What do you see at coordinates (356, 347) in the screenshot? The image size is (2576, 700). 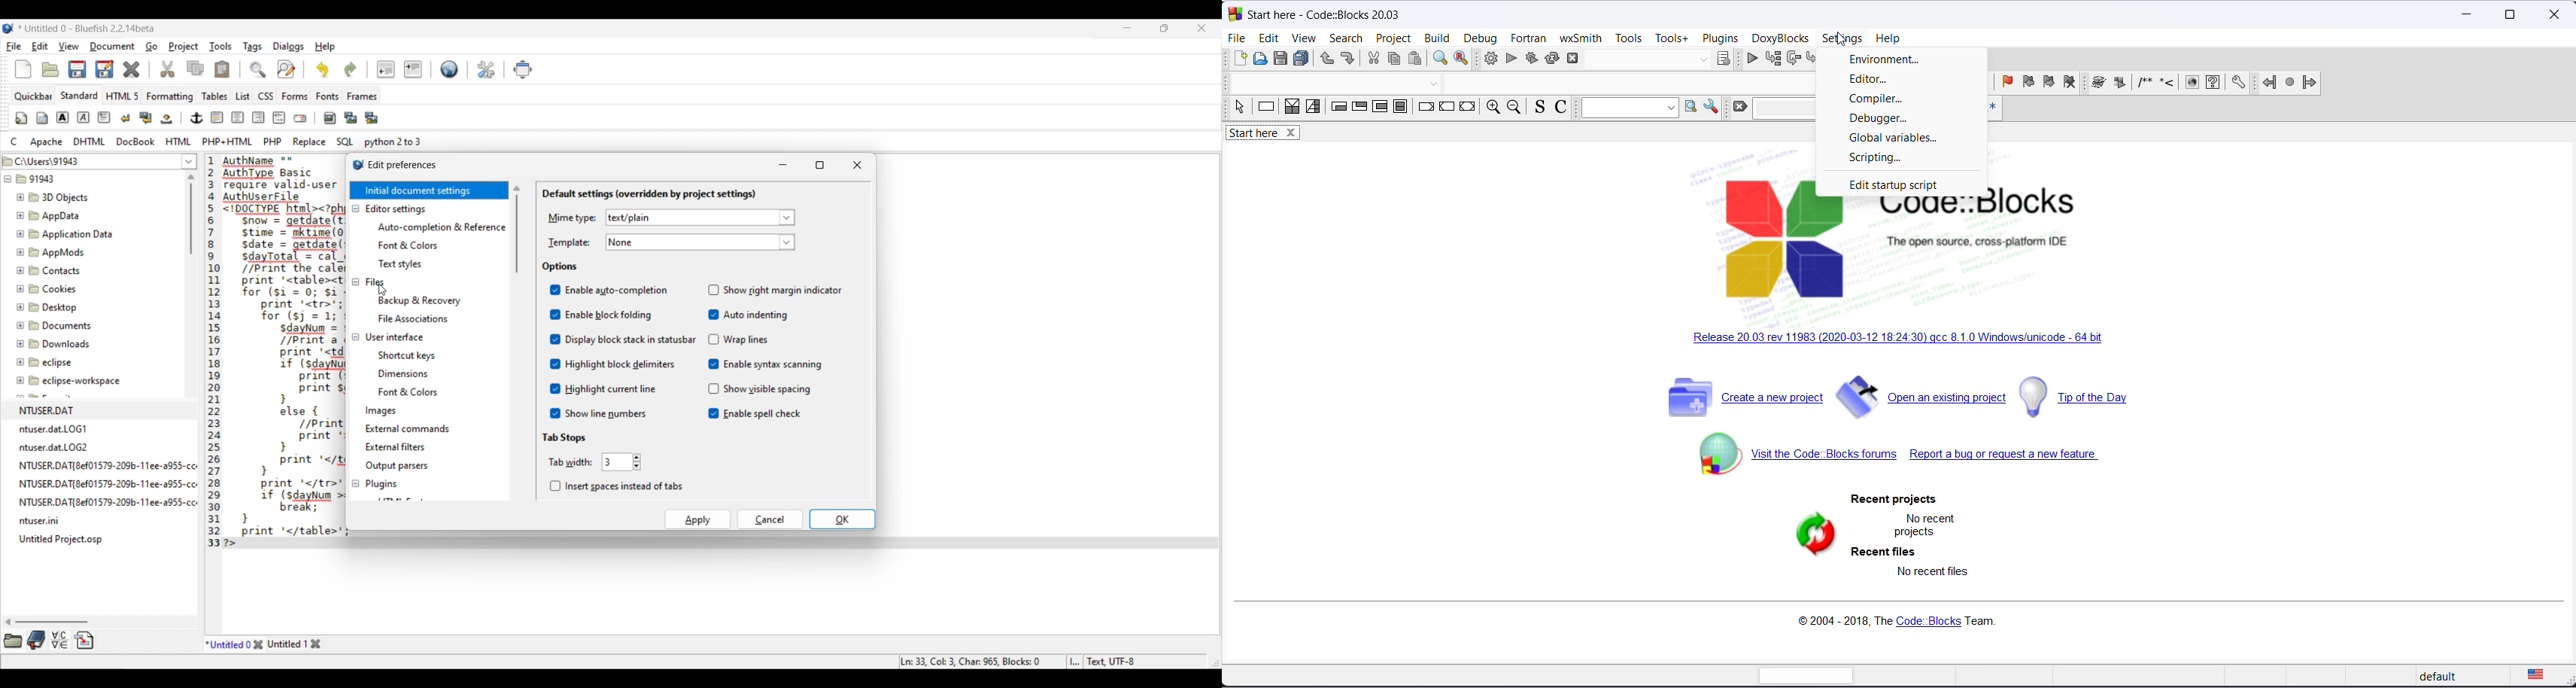 I see `Collapse` at bounding box center [356, 347].